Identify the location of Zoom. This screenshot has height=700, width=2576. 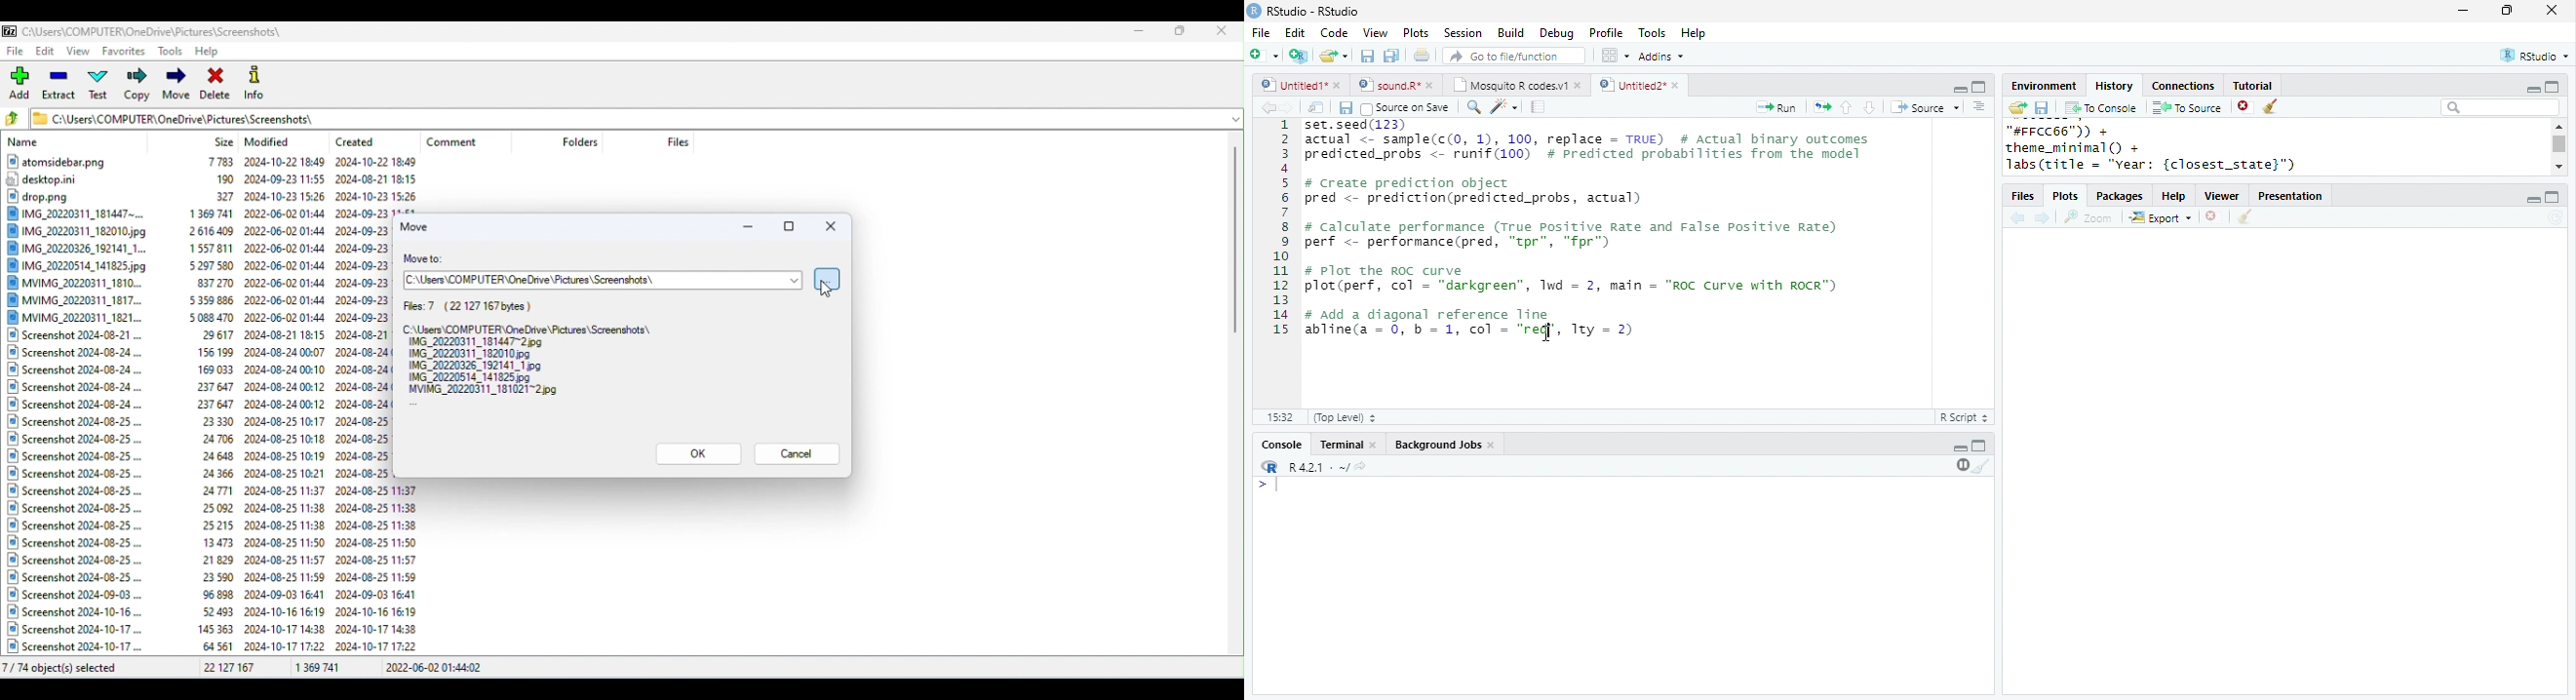
(2088, 217).